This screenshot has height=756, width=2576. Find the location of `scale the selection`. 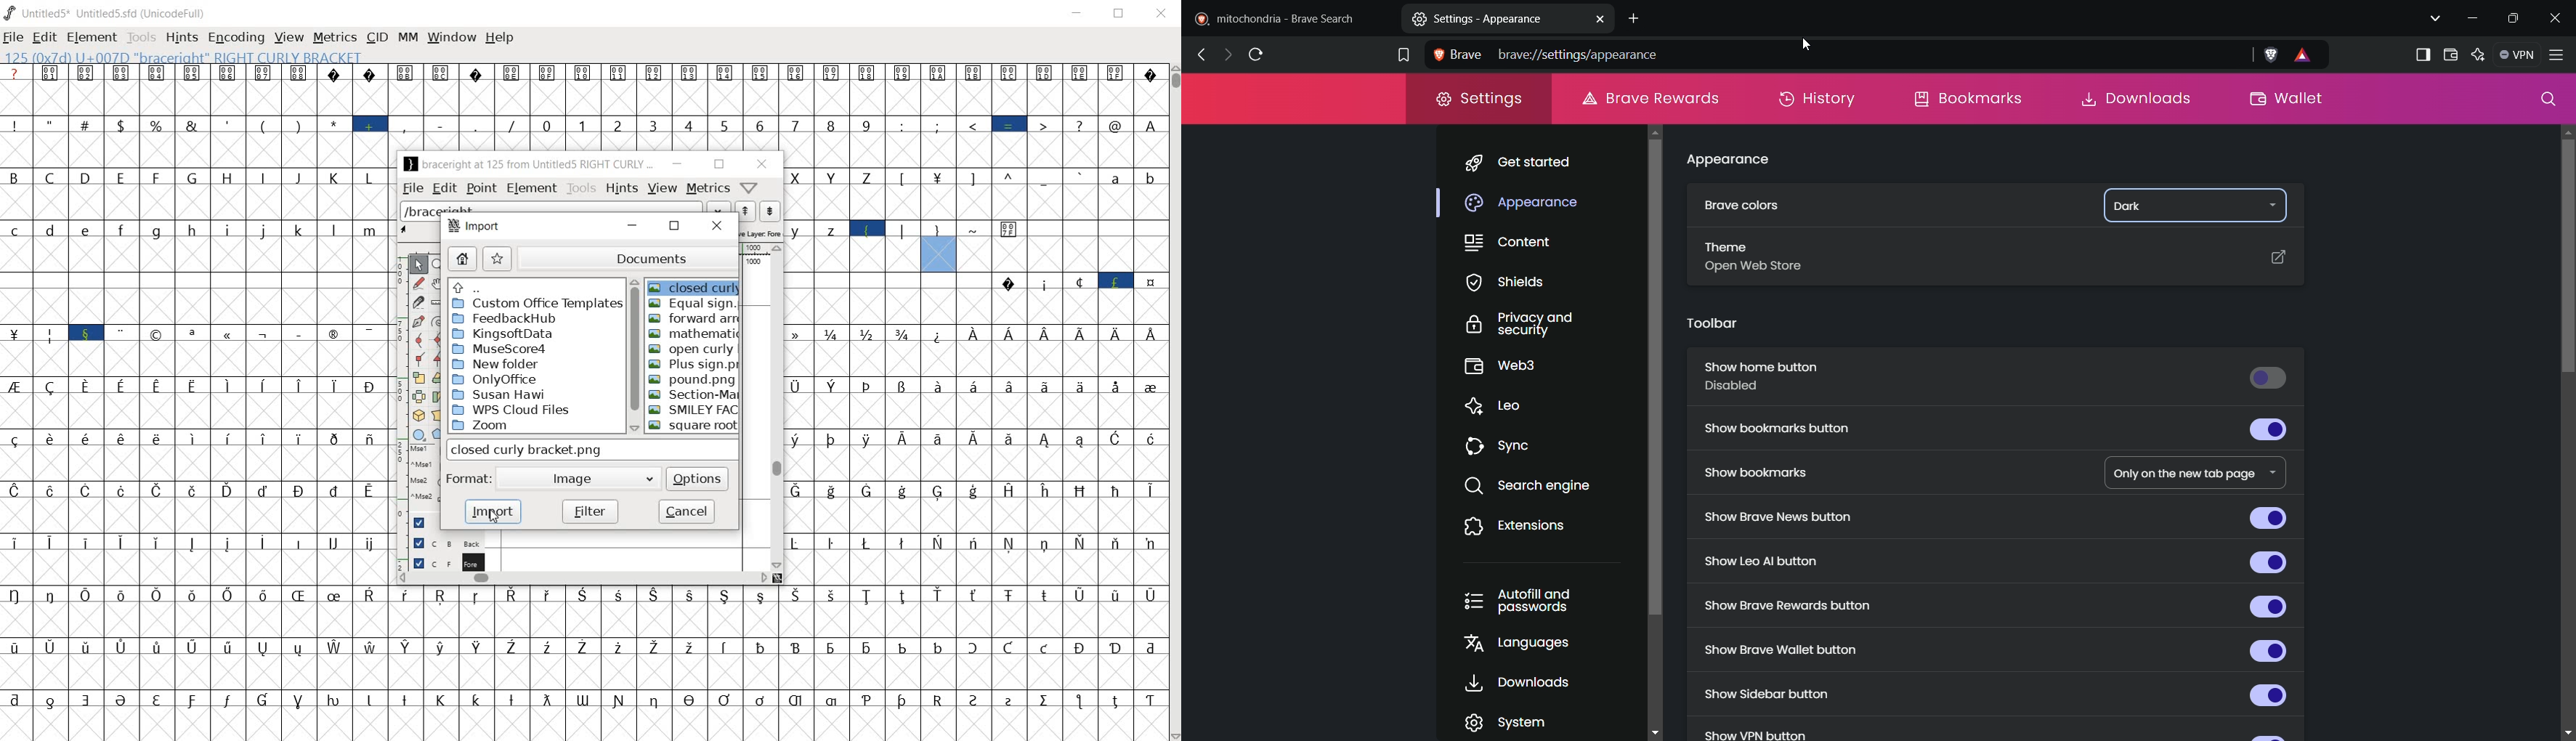

scale the selection is located at coordinates (418, 378).